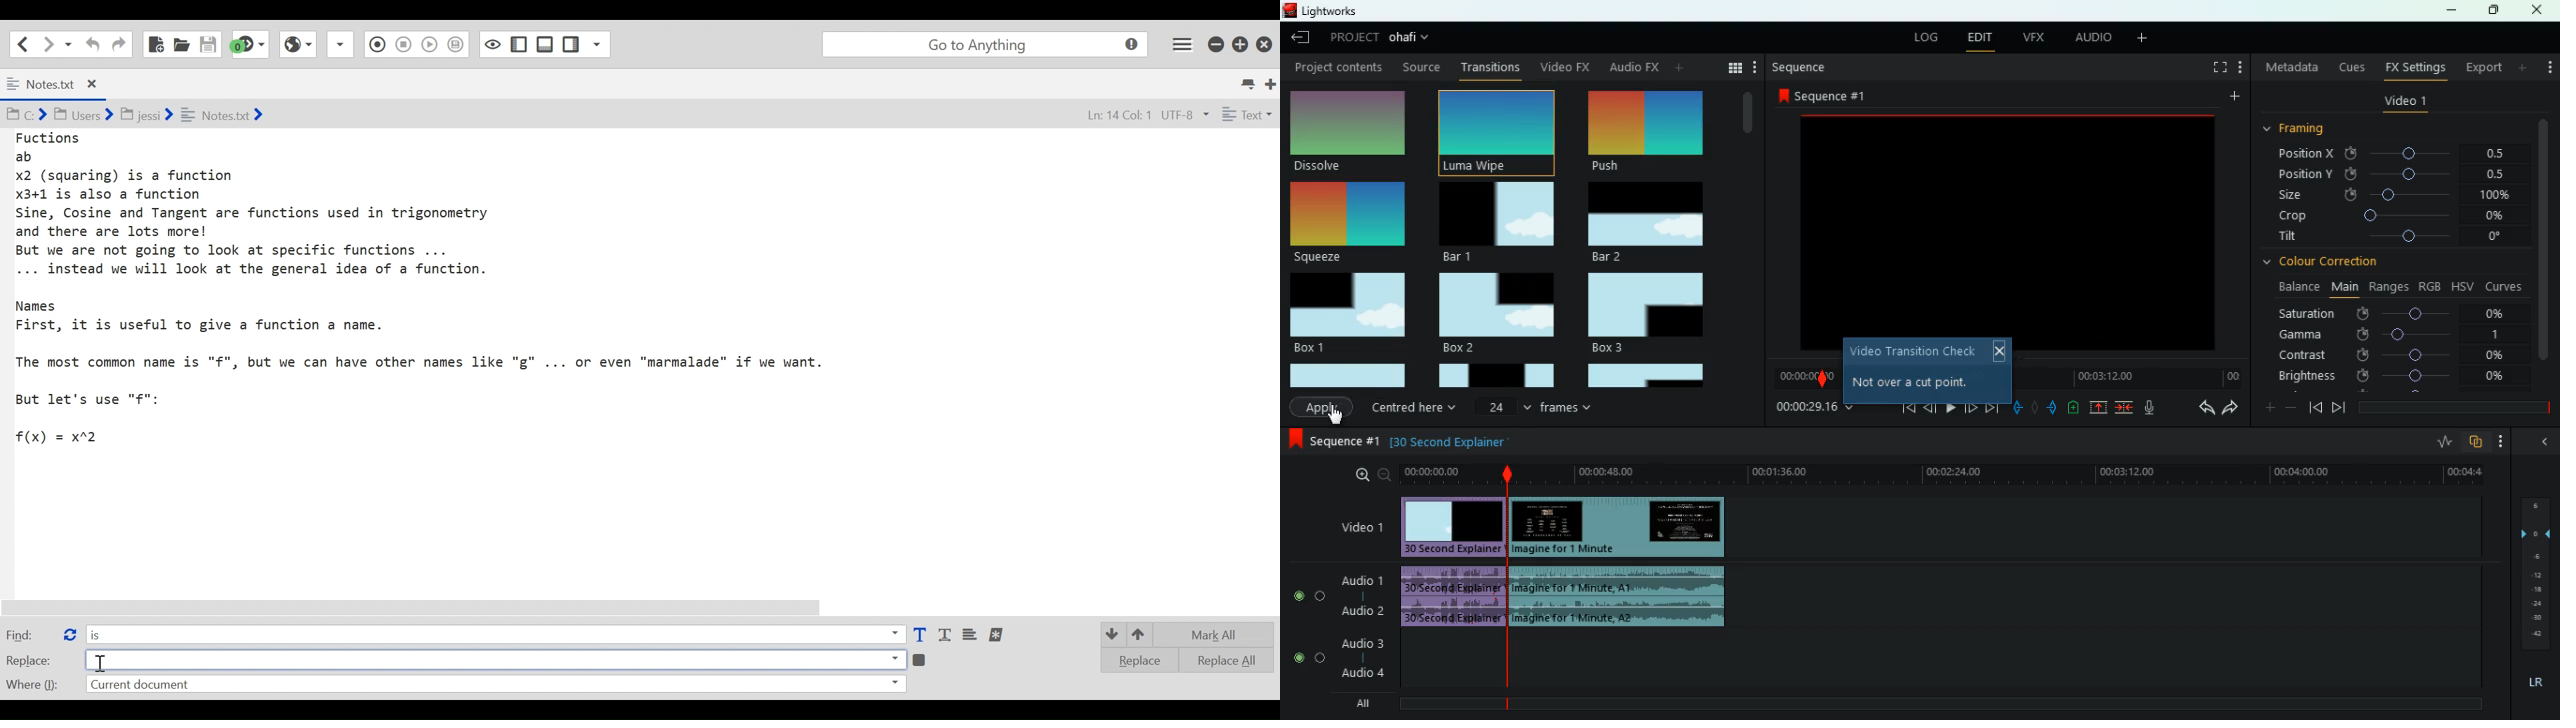 This screenshot has height=728, width=2576. I want to click on contrast, so click(2393, 354).